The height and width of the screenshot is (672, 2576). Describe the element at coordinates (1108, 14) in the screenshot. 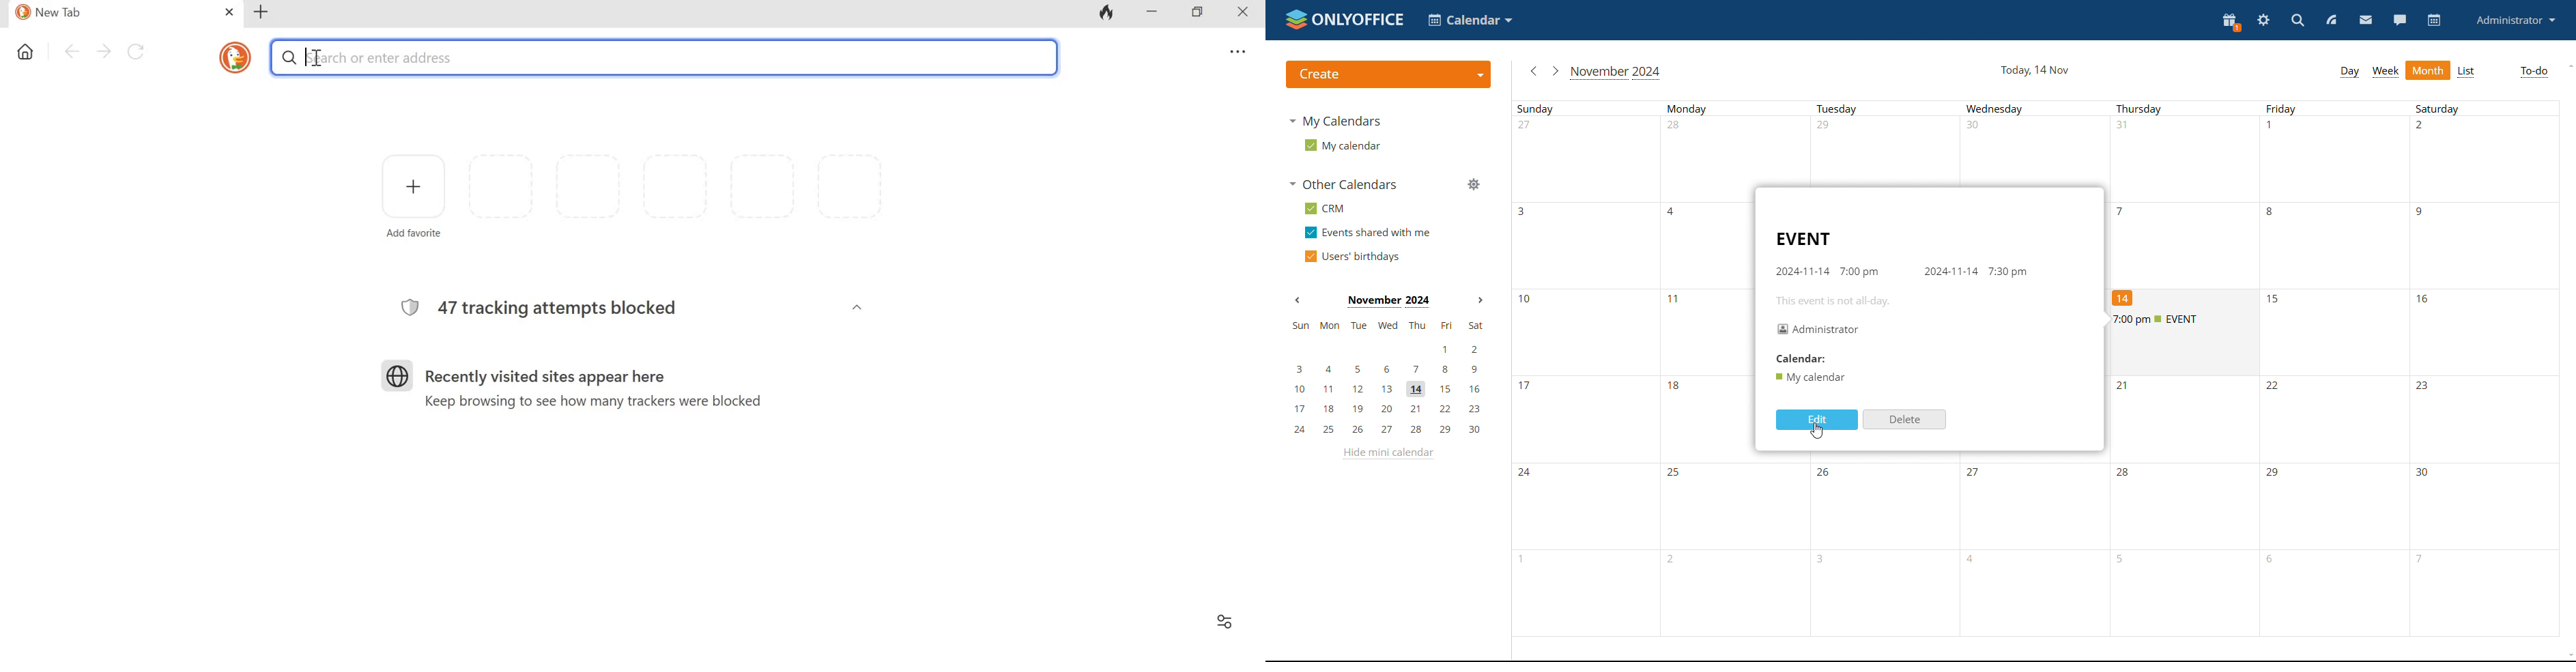

I see `Fire icon` at that location.